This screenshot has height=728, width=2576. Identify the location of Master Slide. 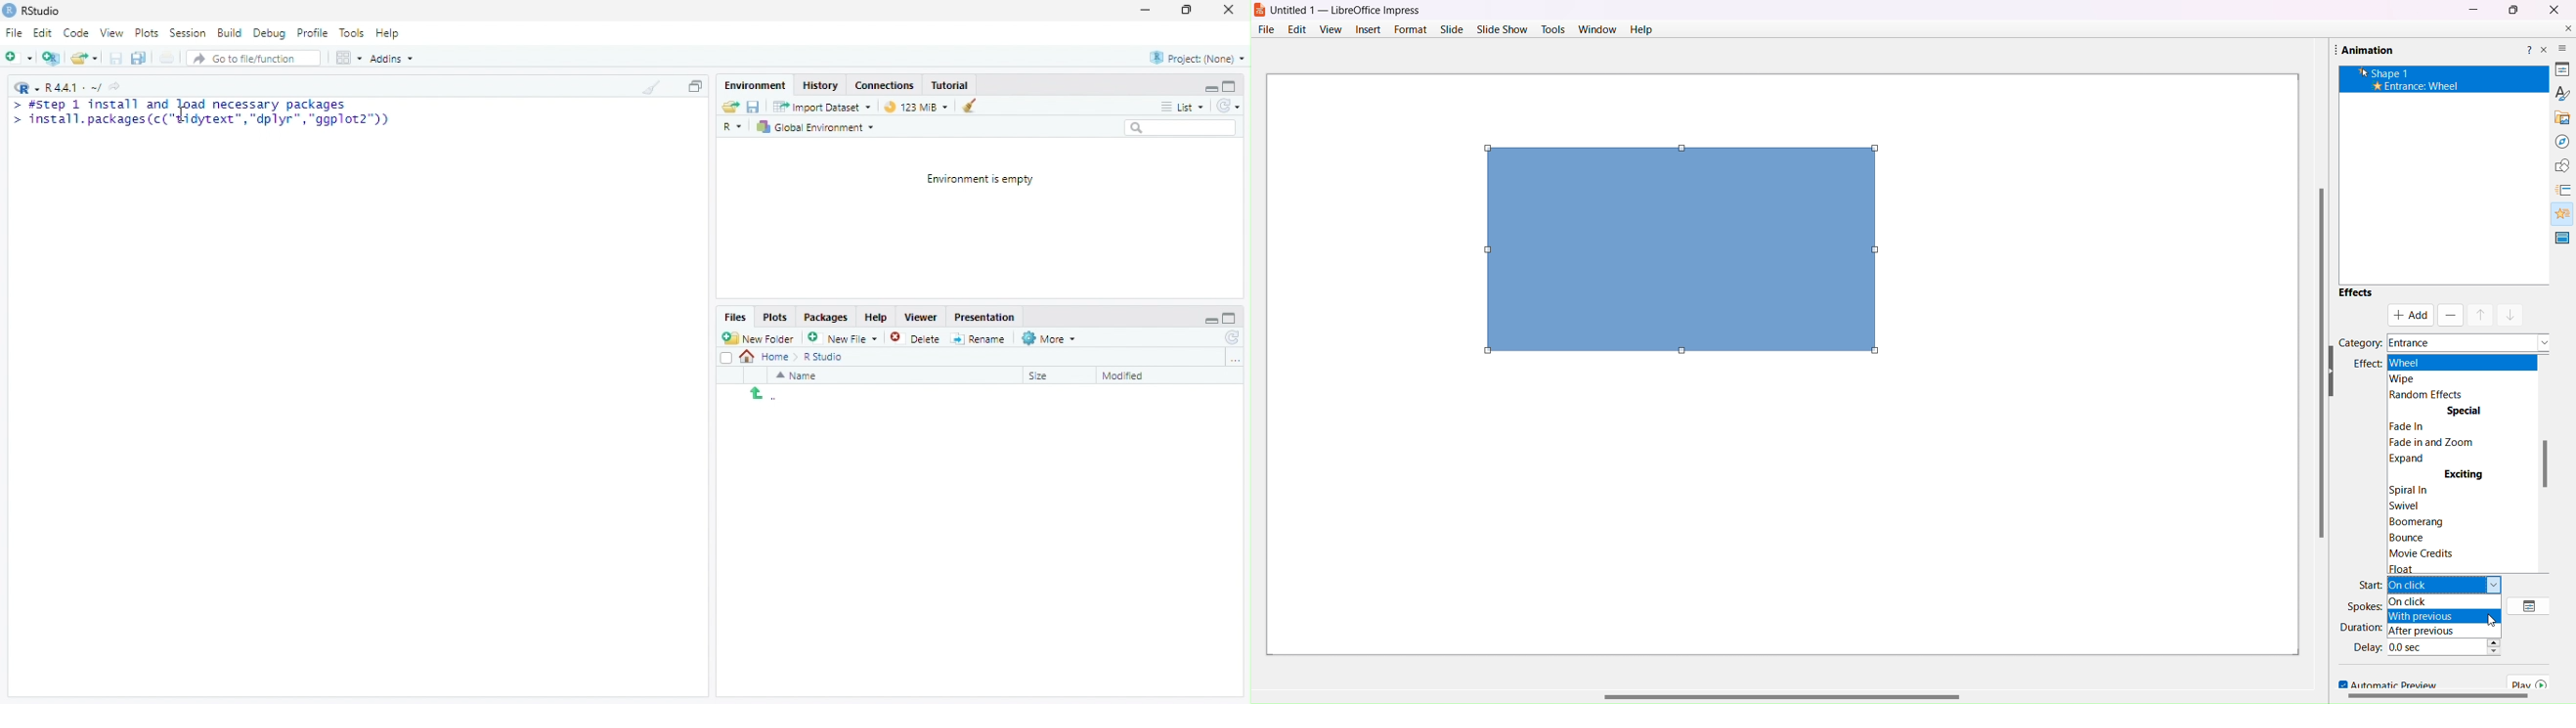
(2563, 237).